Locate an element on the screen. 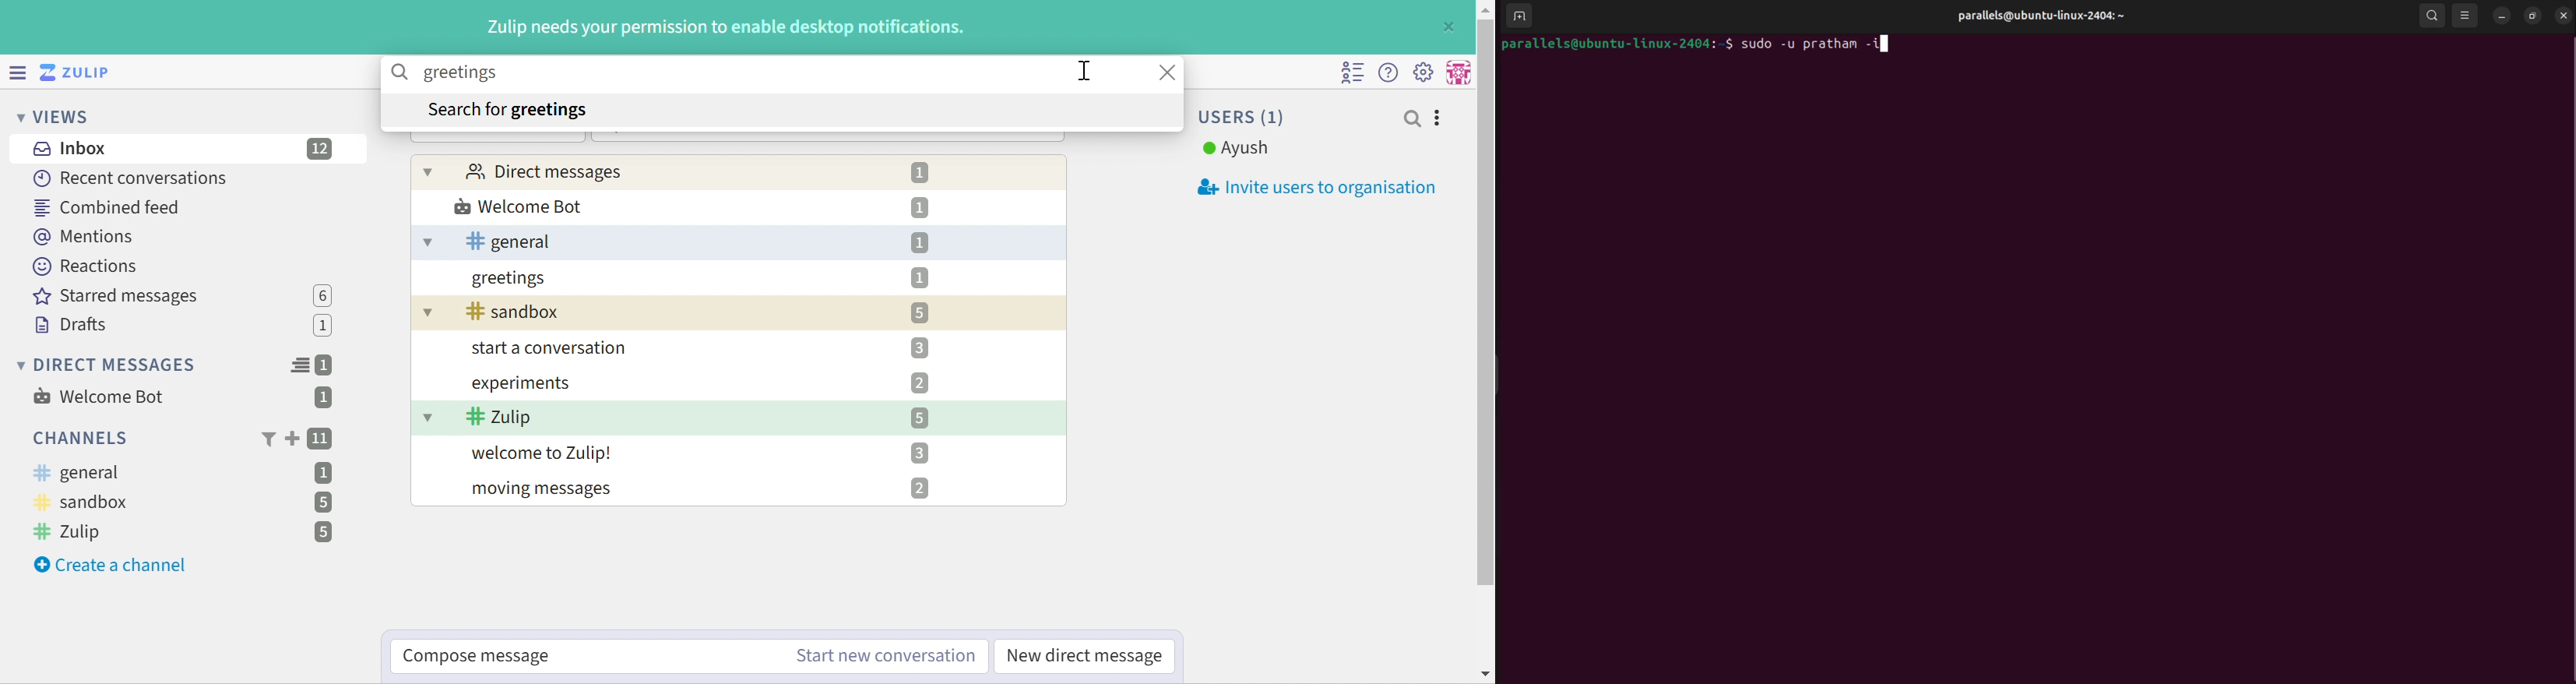 The image size is (2576, 700). # Zulip is located at coordinates (73, 533).